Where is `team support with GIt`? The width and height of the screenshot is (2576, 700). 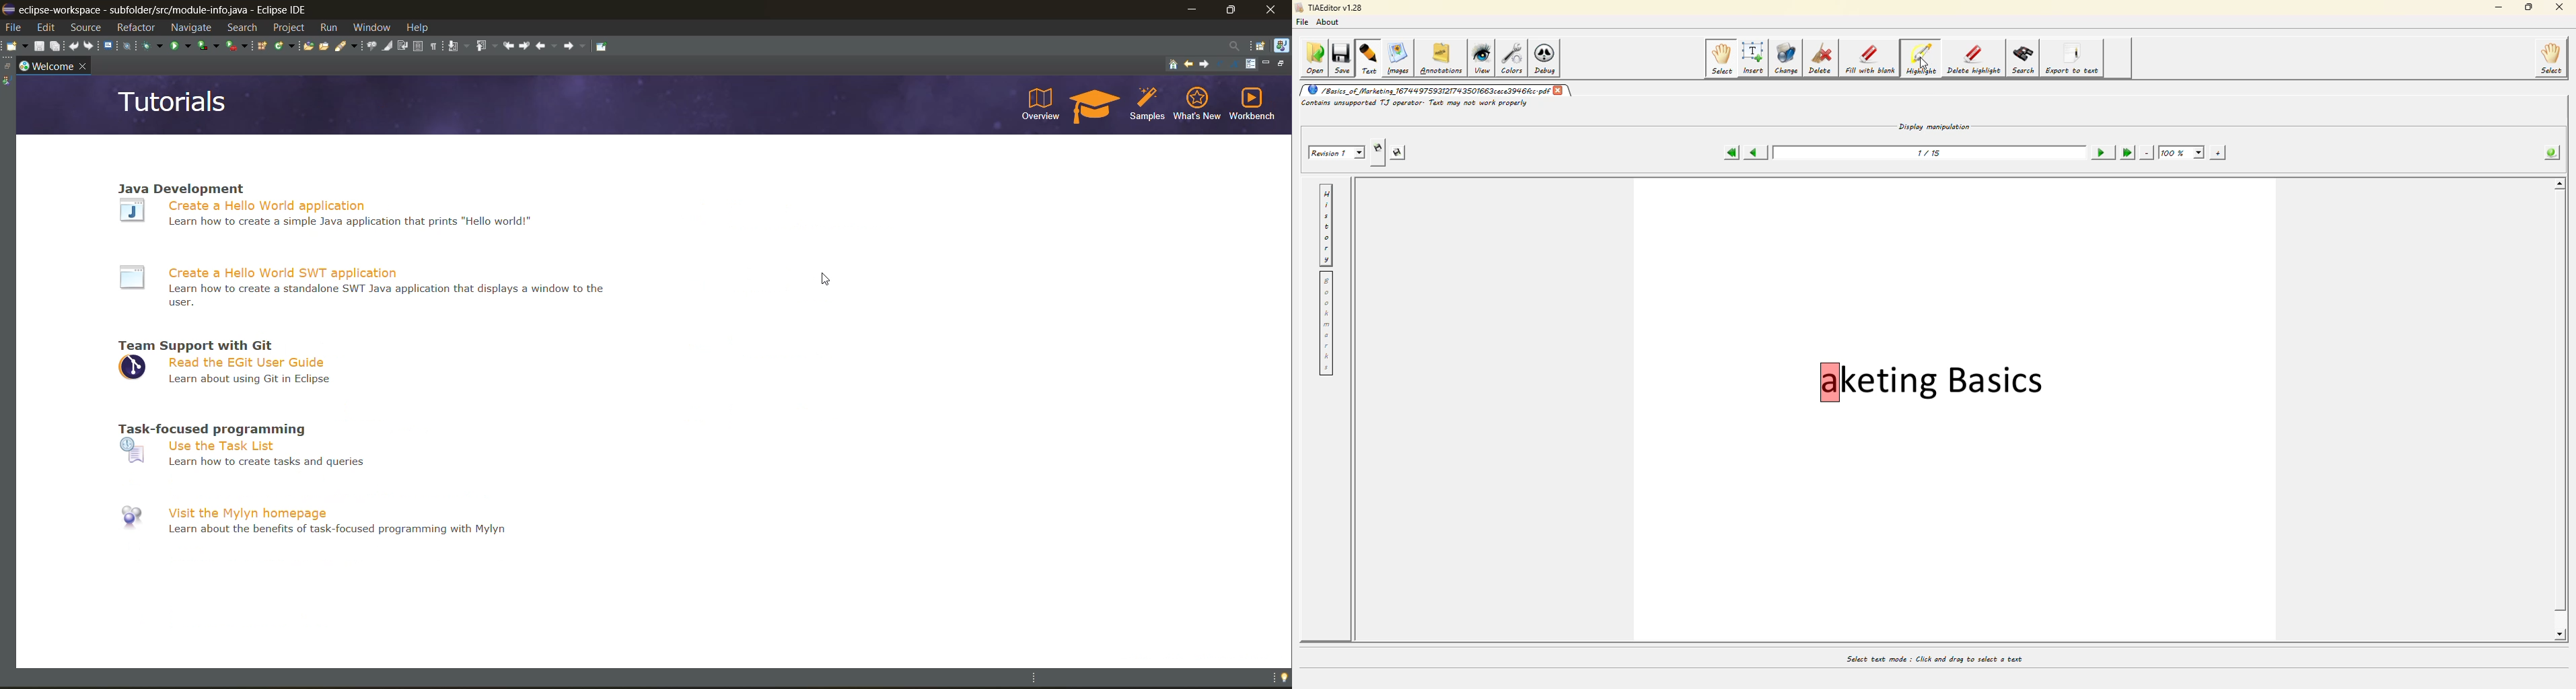 team support with GIt is located at coordinates (196, 344).